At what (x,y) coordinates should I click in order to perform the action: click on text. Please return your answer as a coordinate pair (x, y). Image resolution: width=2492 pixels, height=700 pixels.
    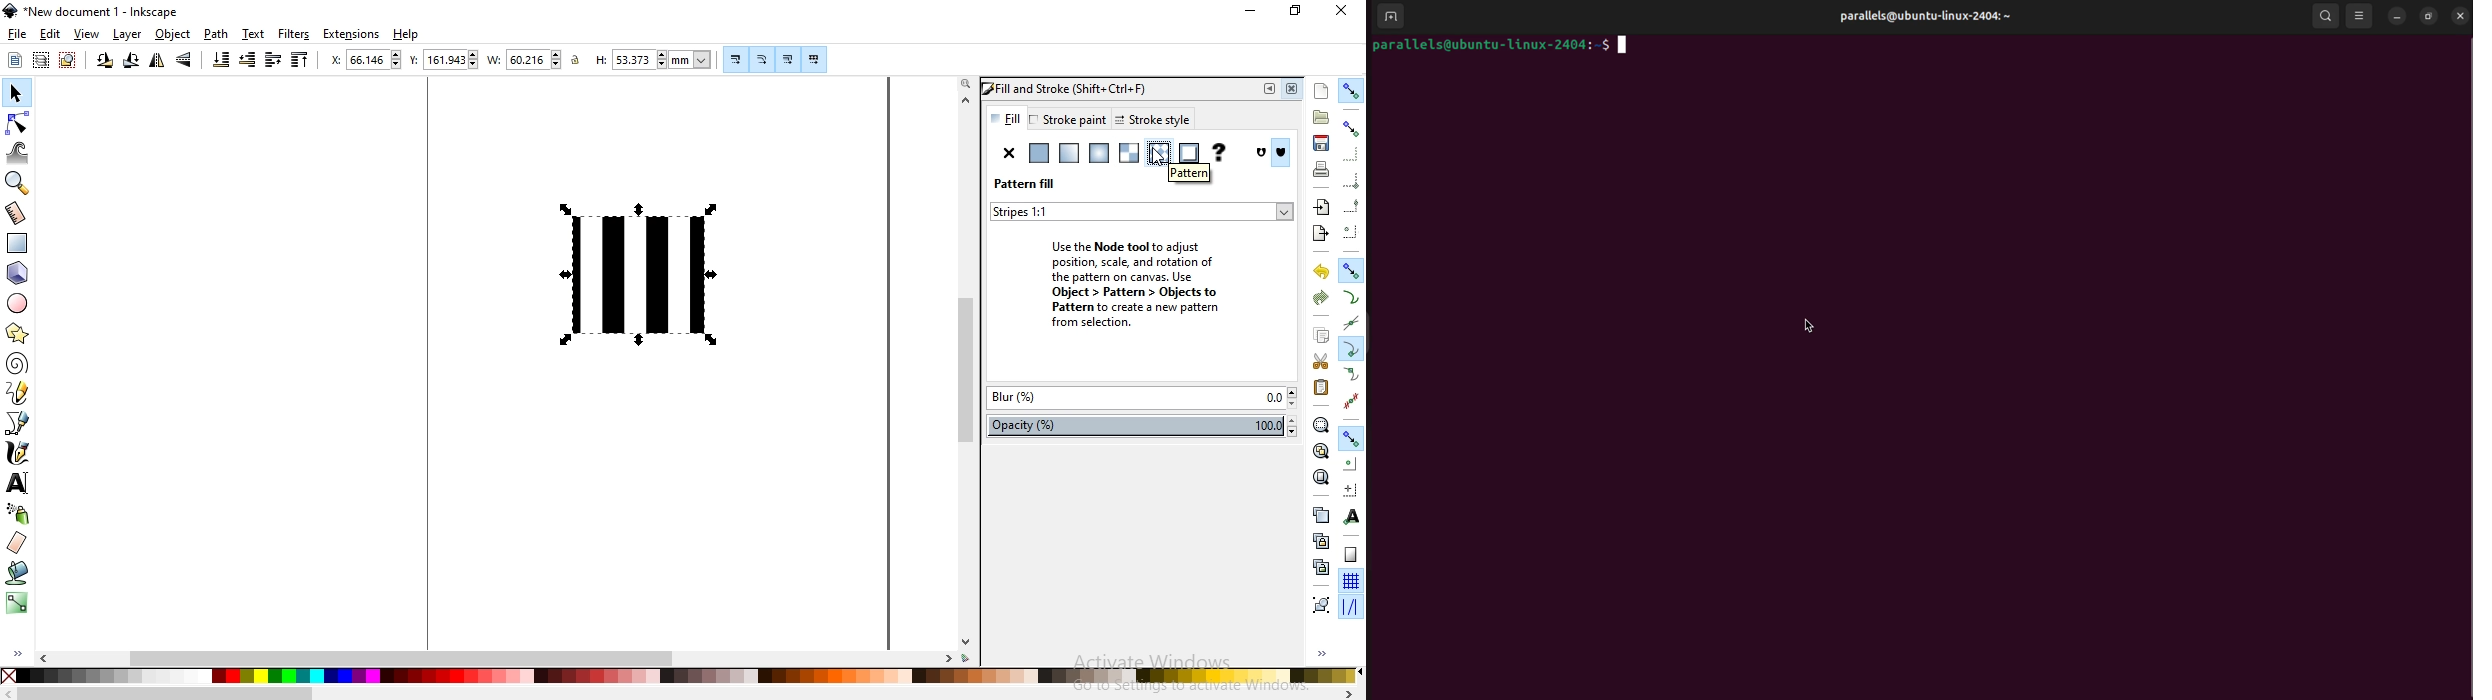
    Looking at the image, I should click on (254, 34).